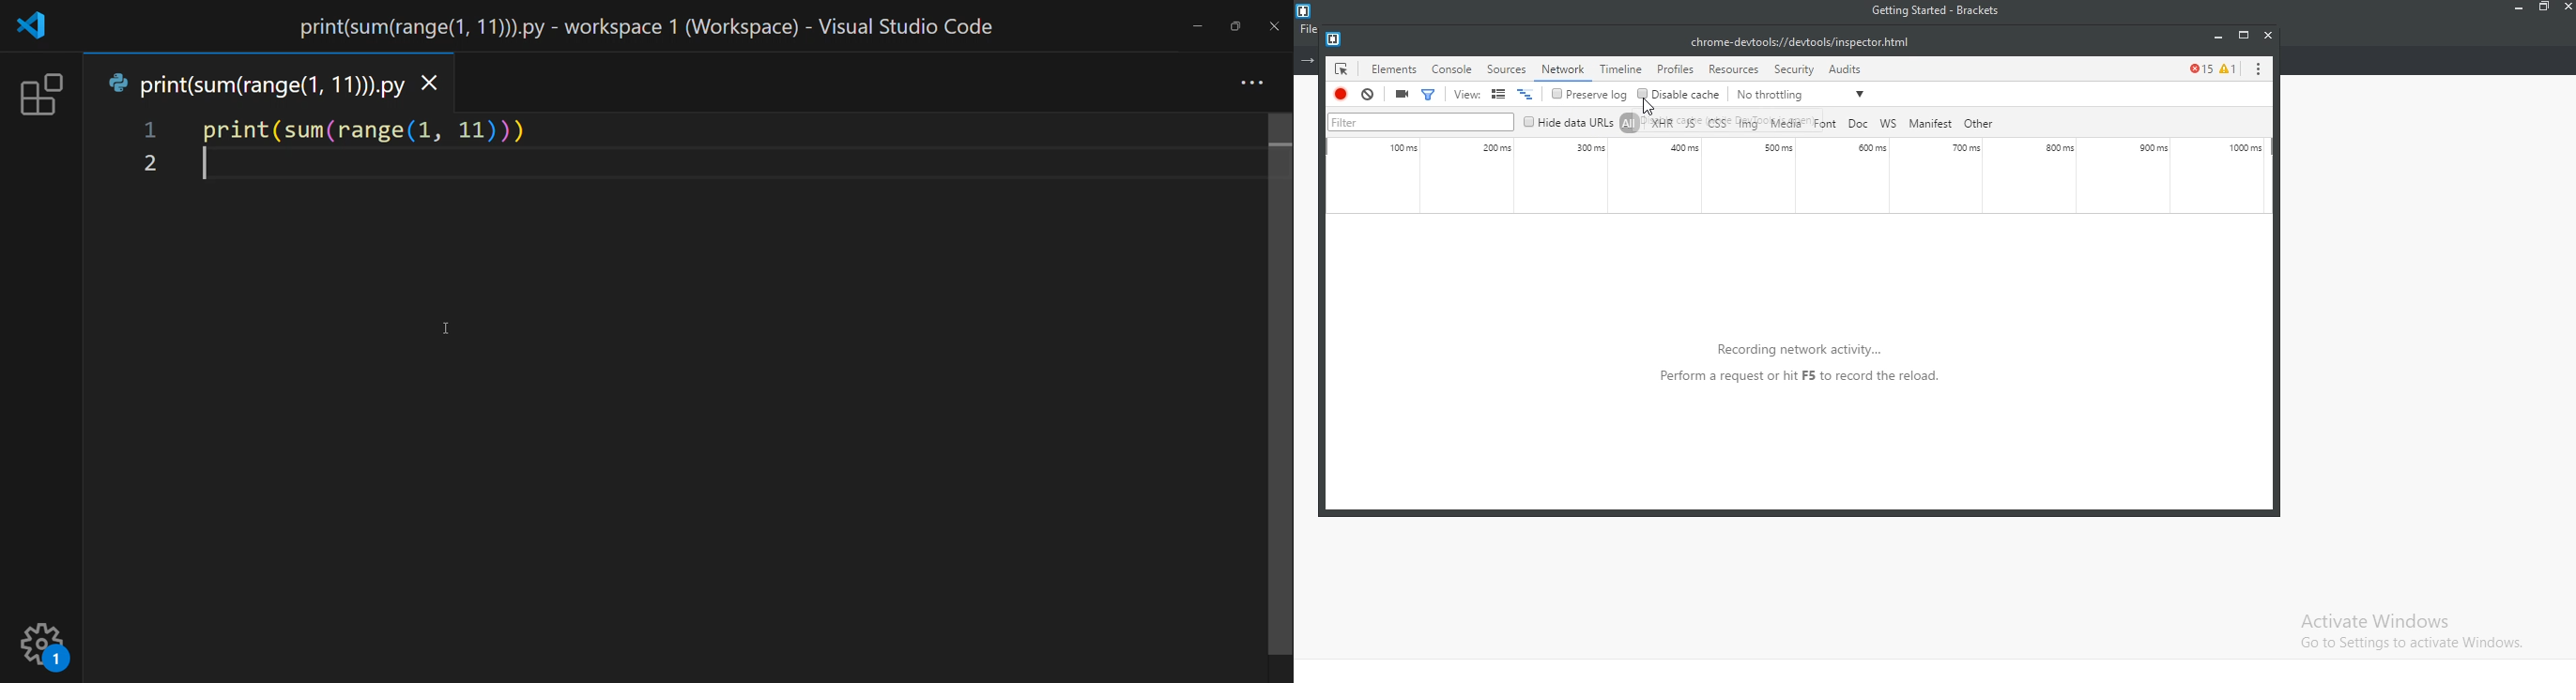  I want to click on record, so click(1402, 94).